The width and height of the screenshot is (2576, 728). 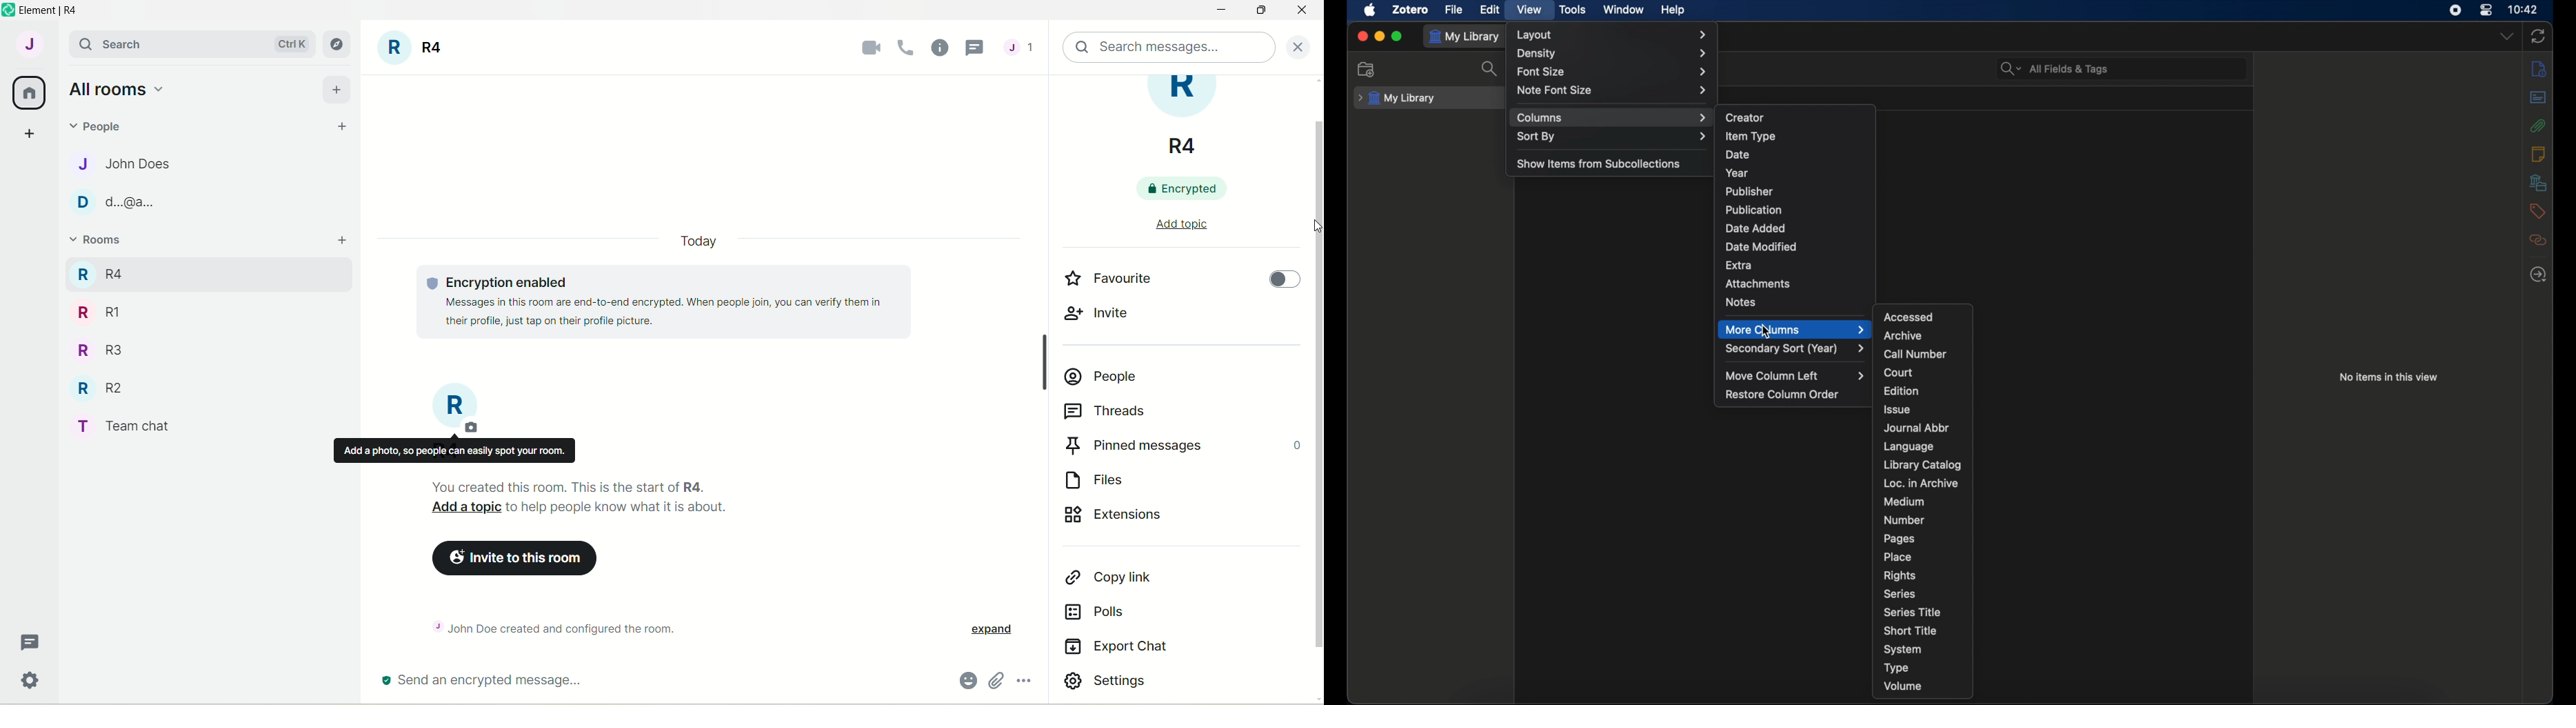 What do you see at coordinates (1905, 502) in the screenshot?
I see `medium` at bounding box center [1905, 502].